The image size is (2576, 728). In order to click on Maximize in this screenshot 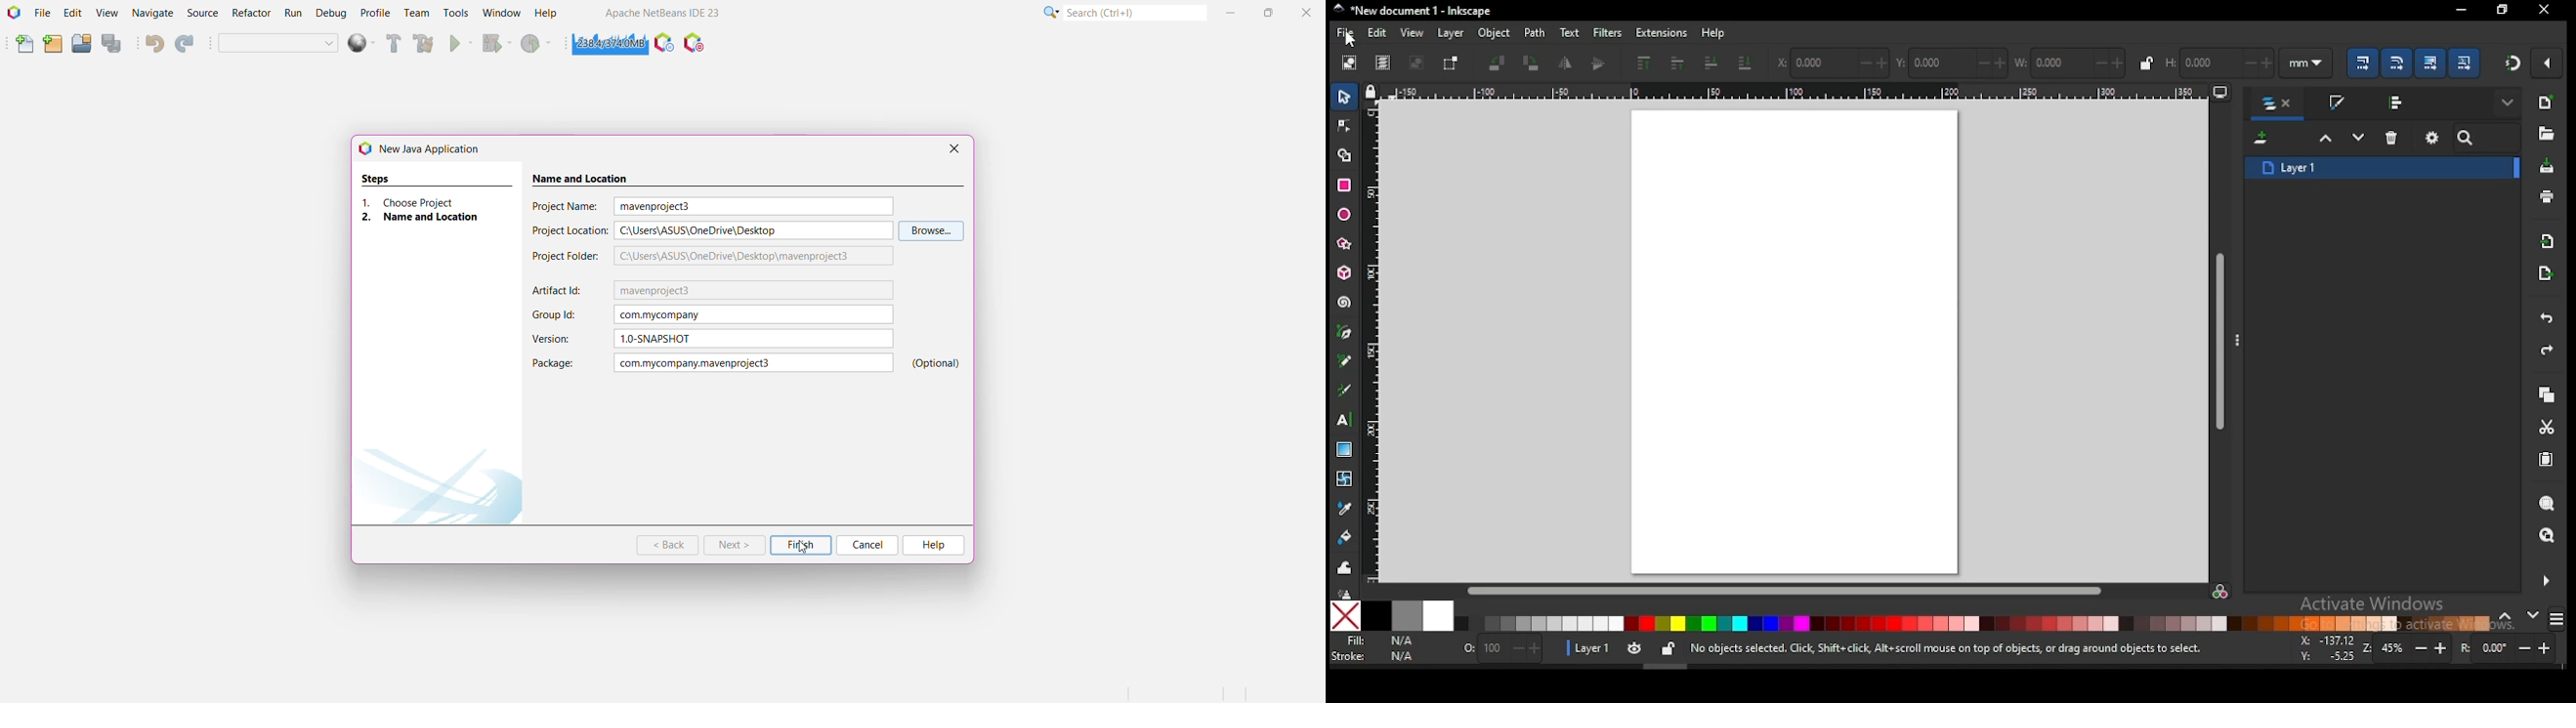, I will do `click(1271, 13)`.